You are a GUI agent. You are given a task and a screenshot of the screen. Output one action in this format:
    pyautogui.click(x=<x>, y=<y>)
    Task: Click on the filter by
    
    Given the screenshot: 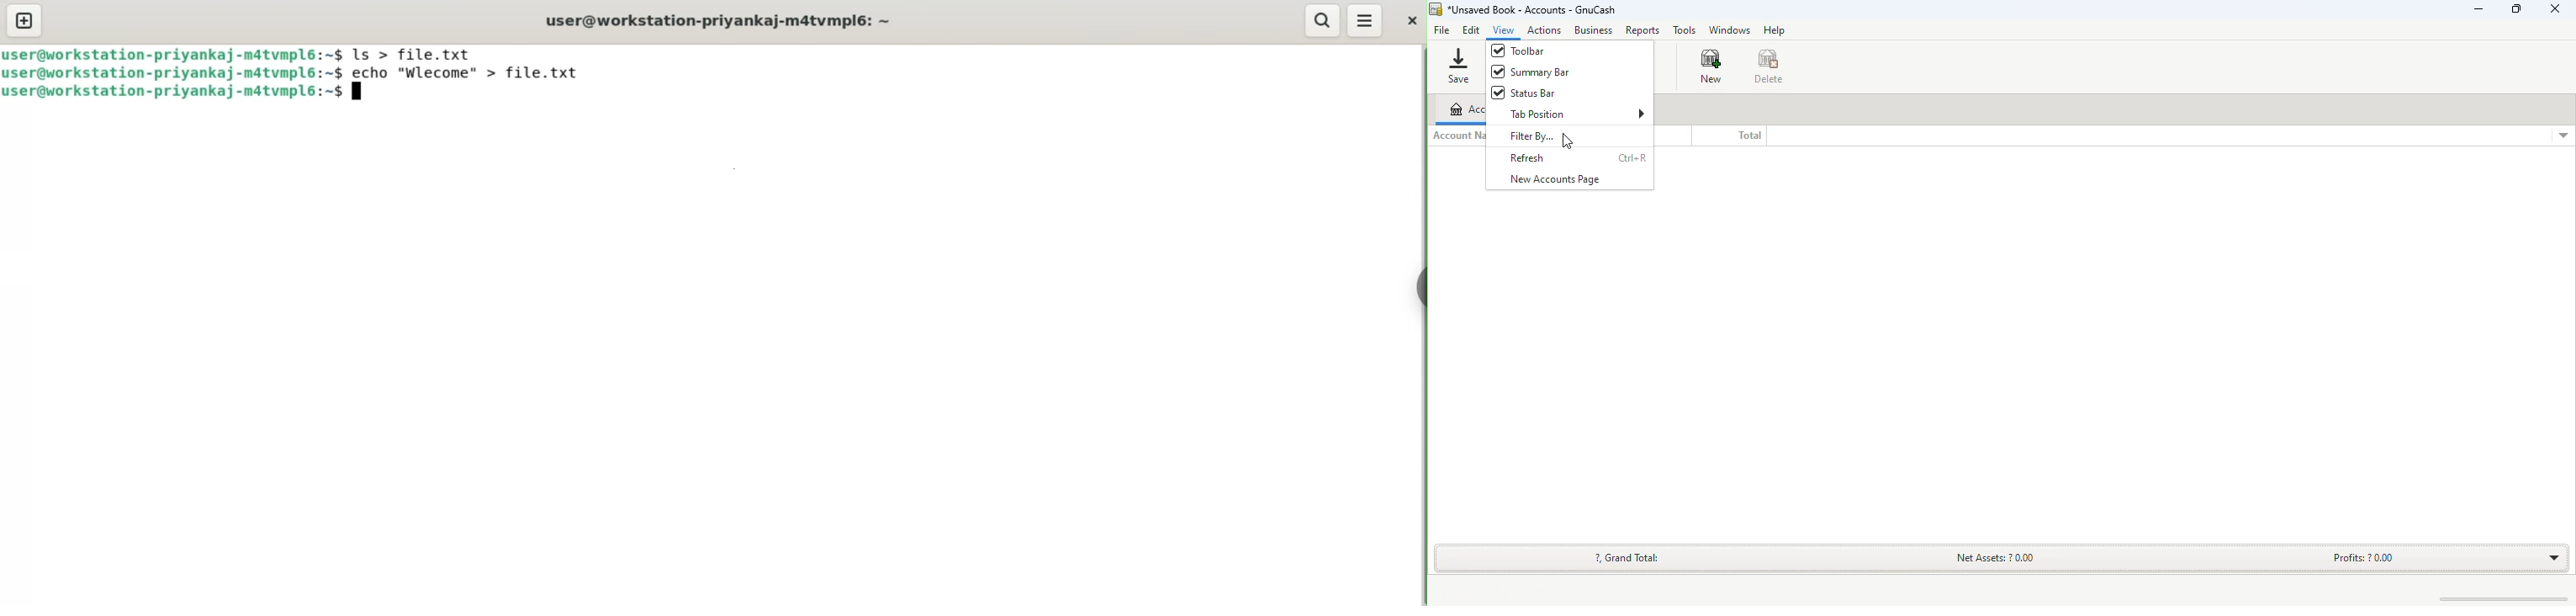 What is the action you would take?
    pyautogui.click(x=1542, y=137)
    